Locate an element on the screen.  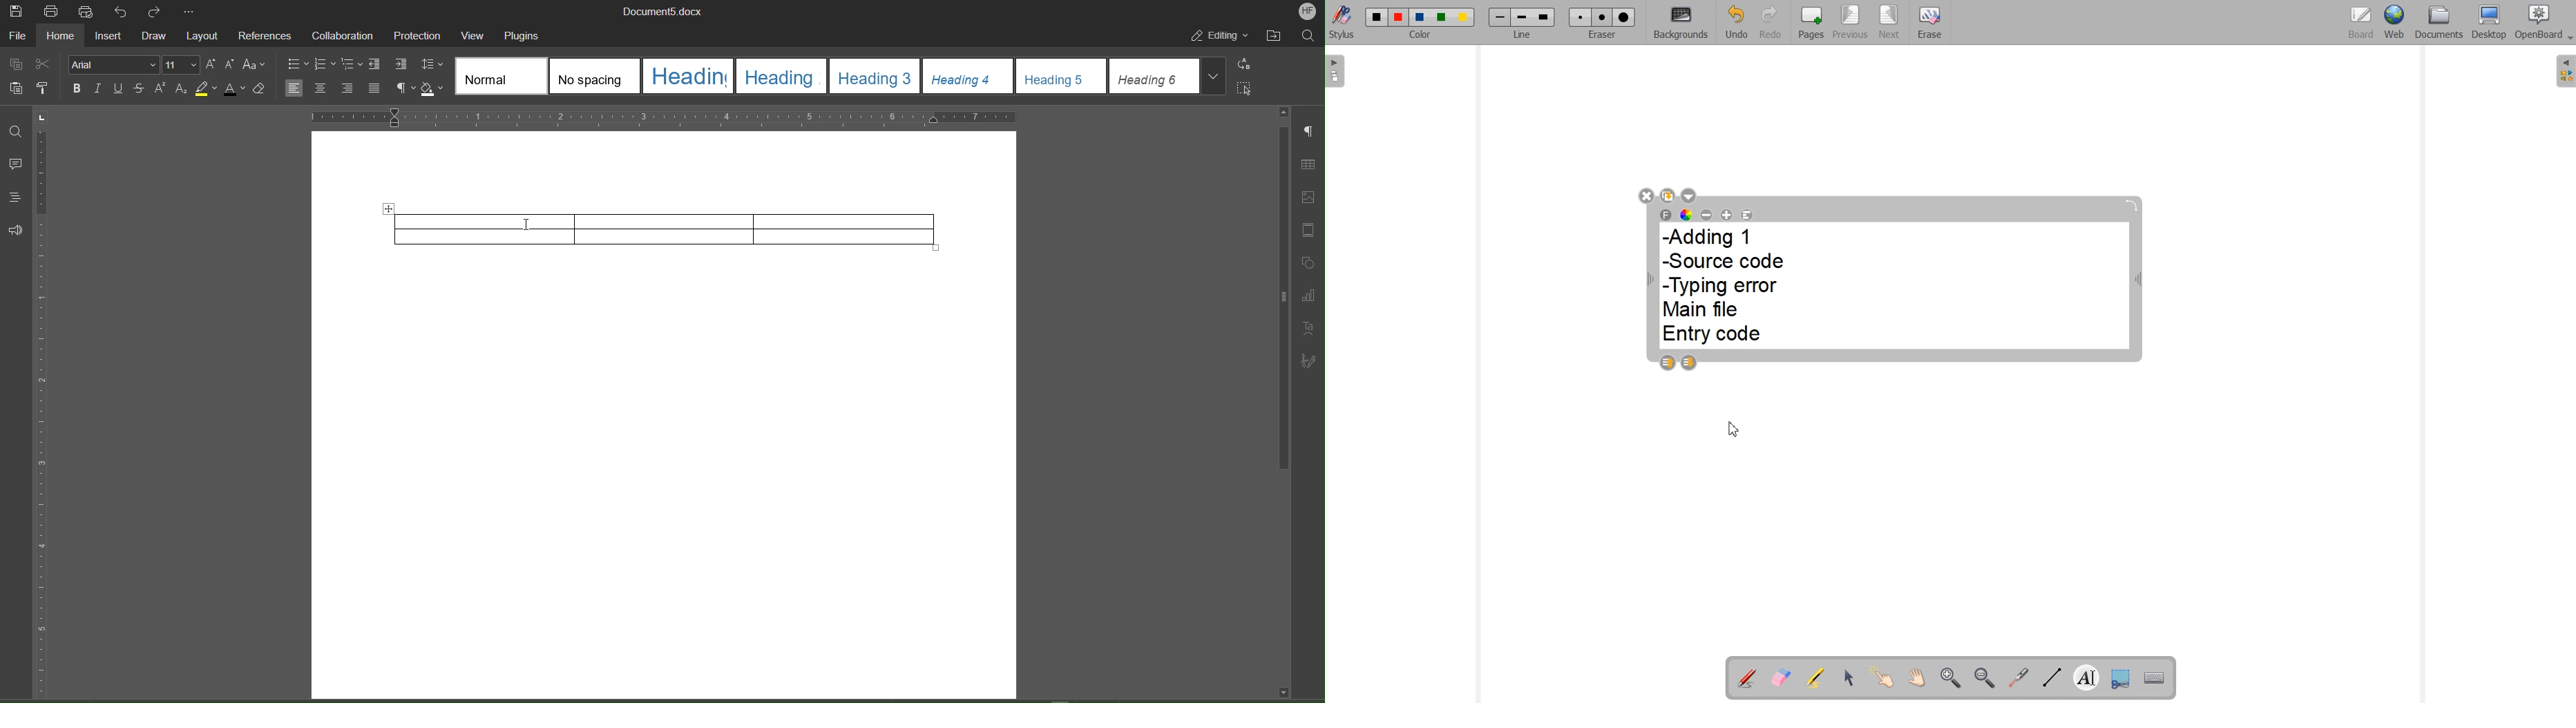
Plugins is located at coordinates (524, 36).